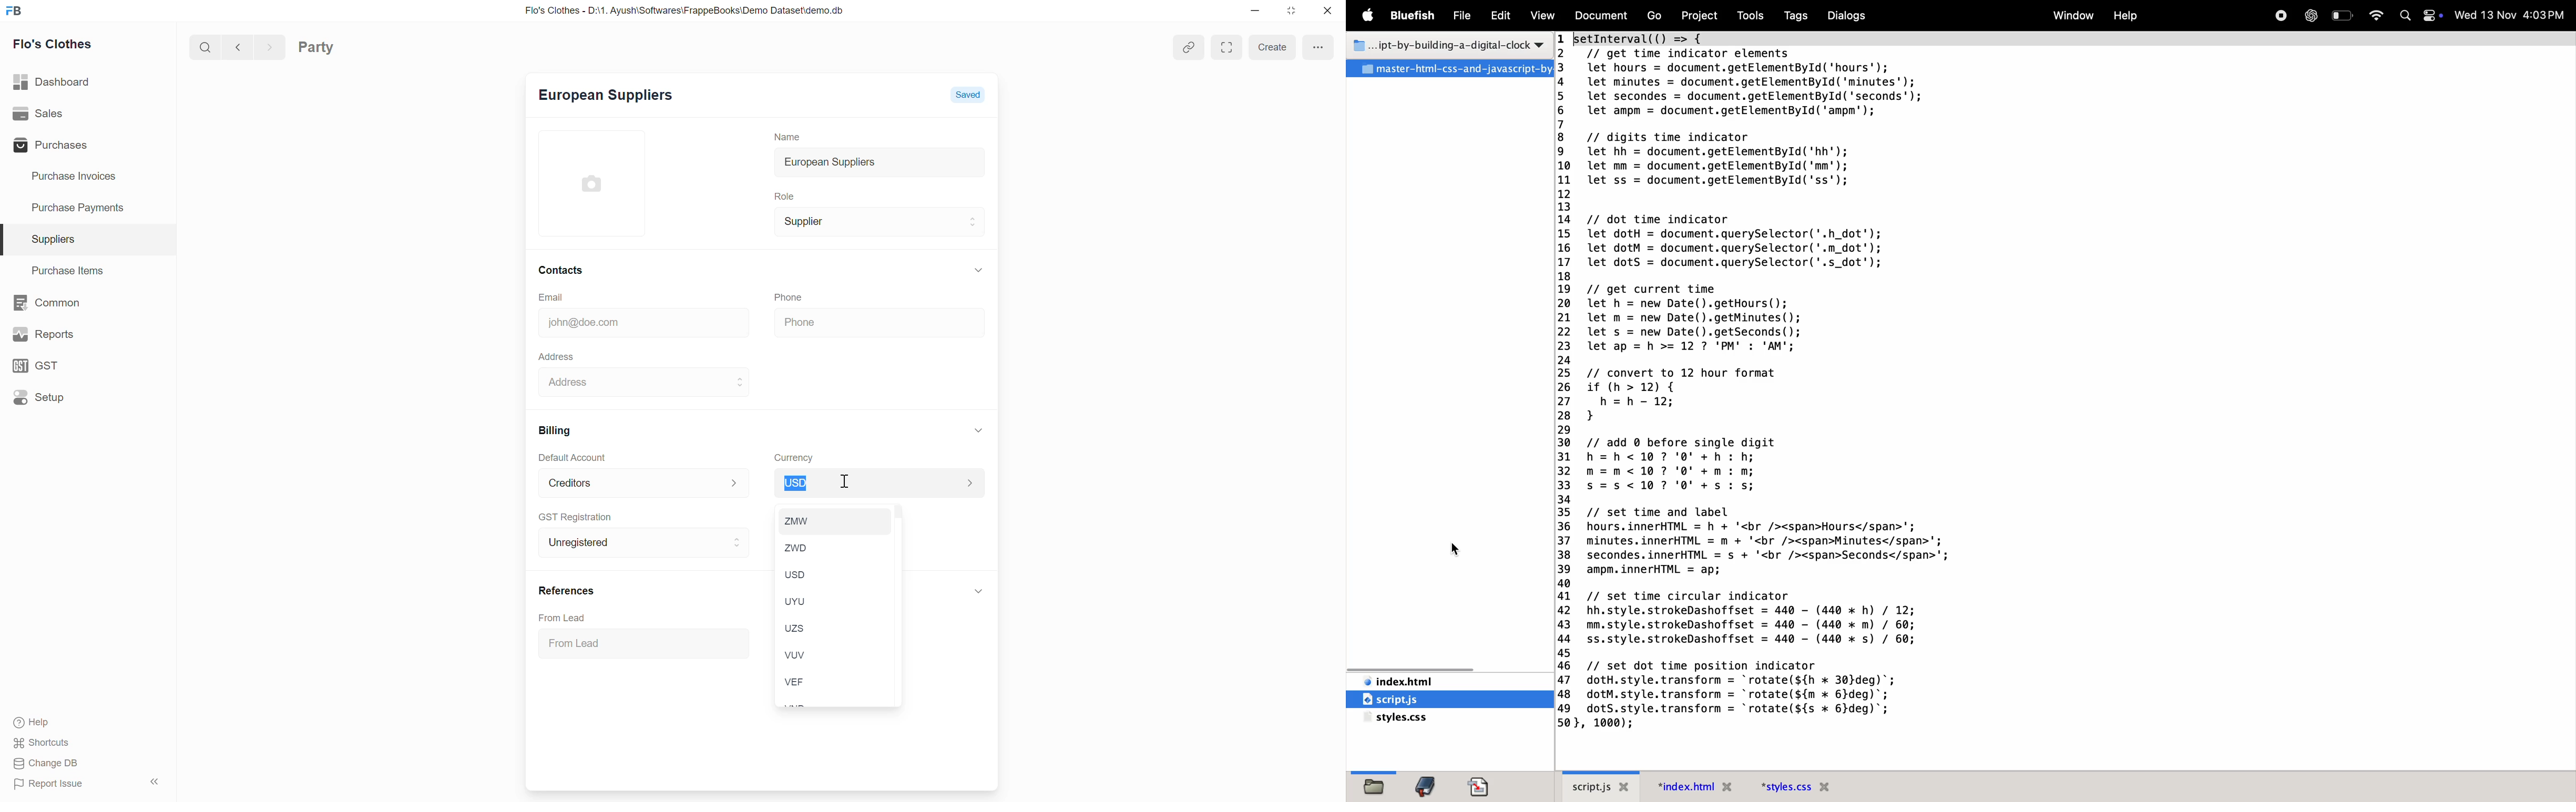  What do you see at coordinates (334, 46) in the screenshot?
I see `Party` at bounding box center [334, 46].